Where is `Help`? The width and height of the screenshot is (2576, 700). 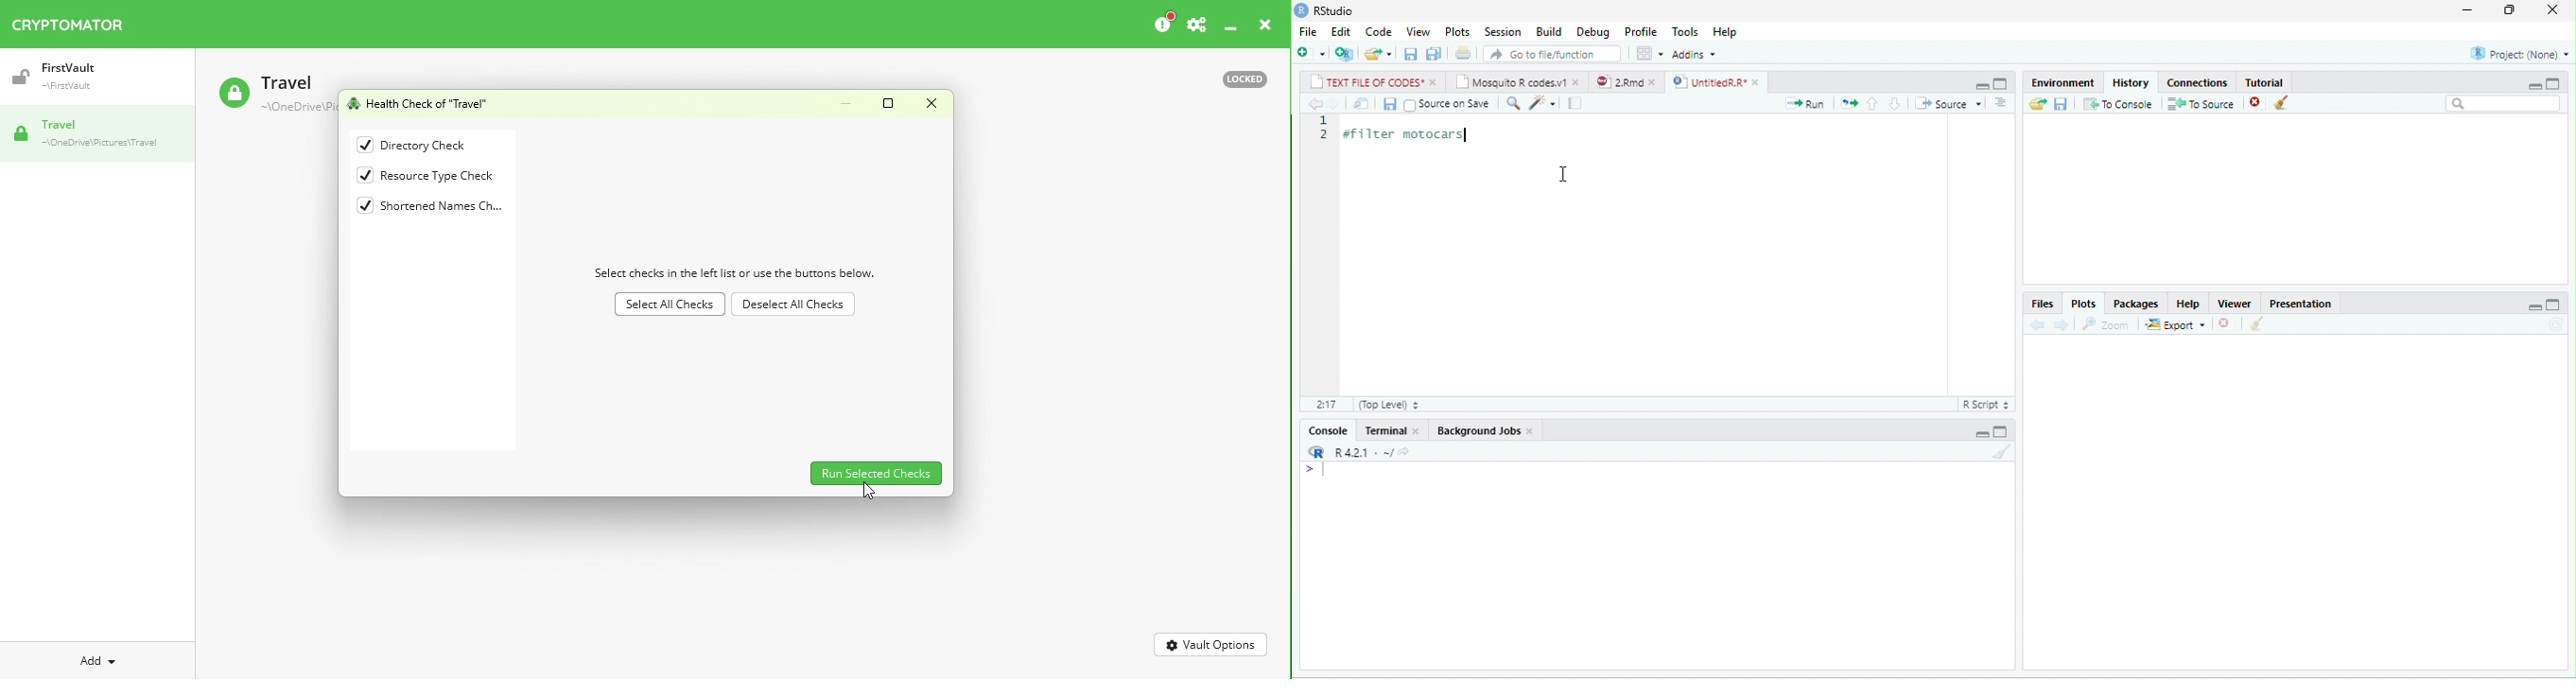
Help is located at coordinates (2188, 304).